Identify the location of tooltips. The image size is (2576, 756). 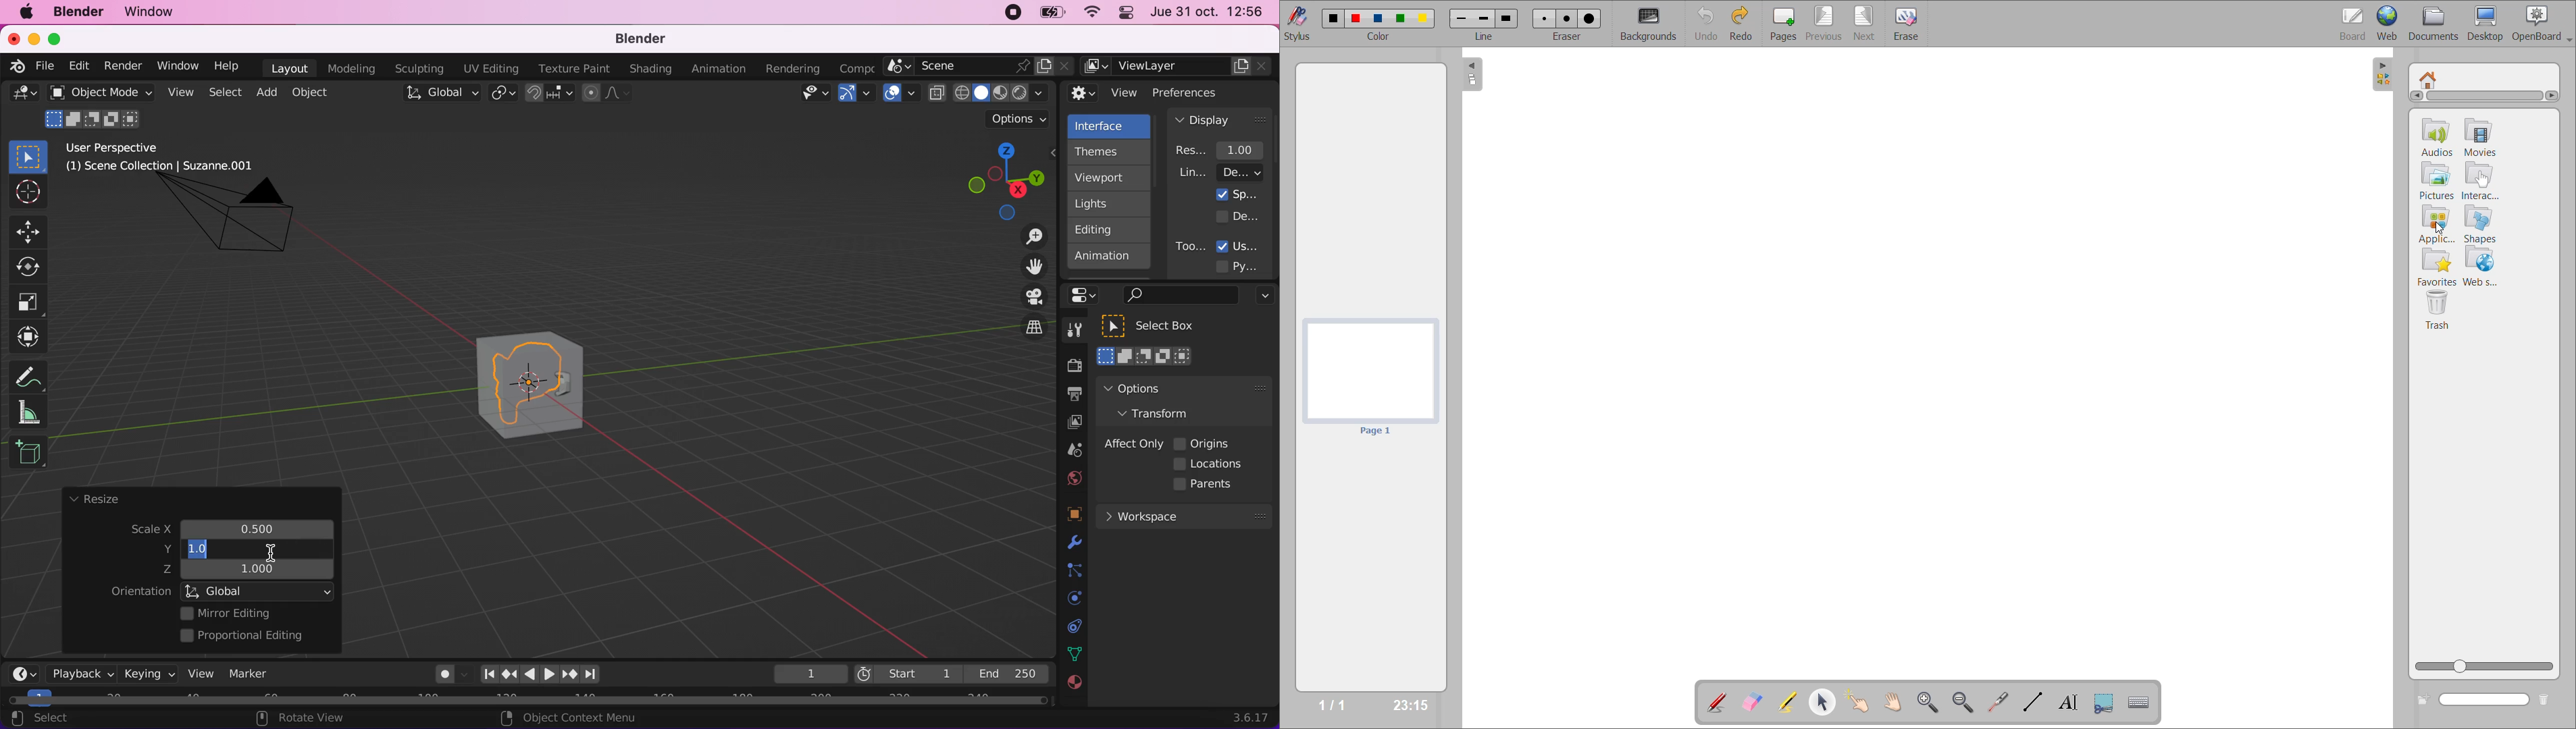
(1190, 246).